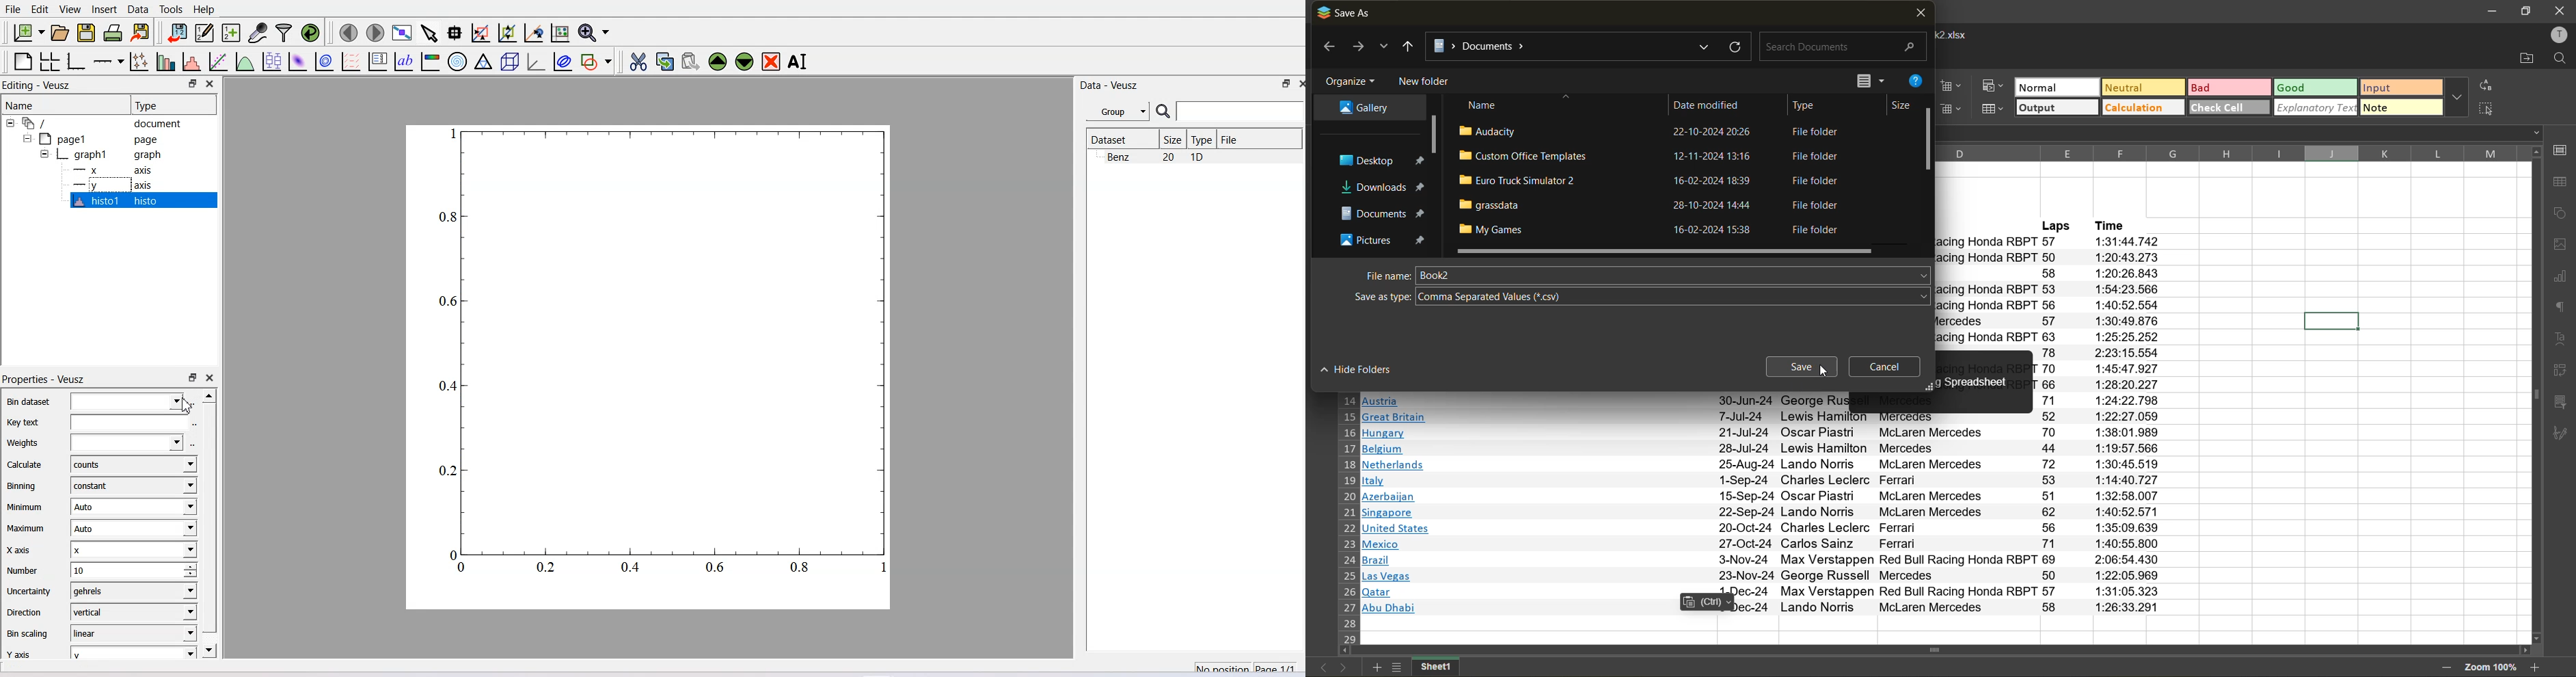  What do you see at coordinates (1803, 368) in the screenshot?
I see `save` at bounding box center [1803, 368].